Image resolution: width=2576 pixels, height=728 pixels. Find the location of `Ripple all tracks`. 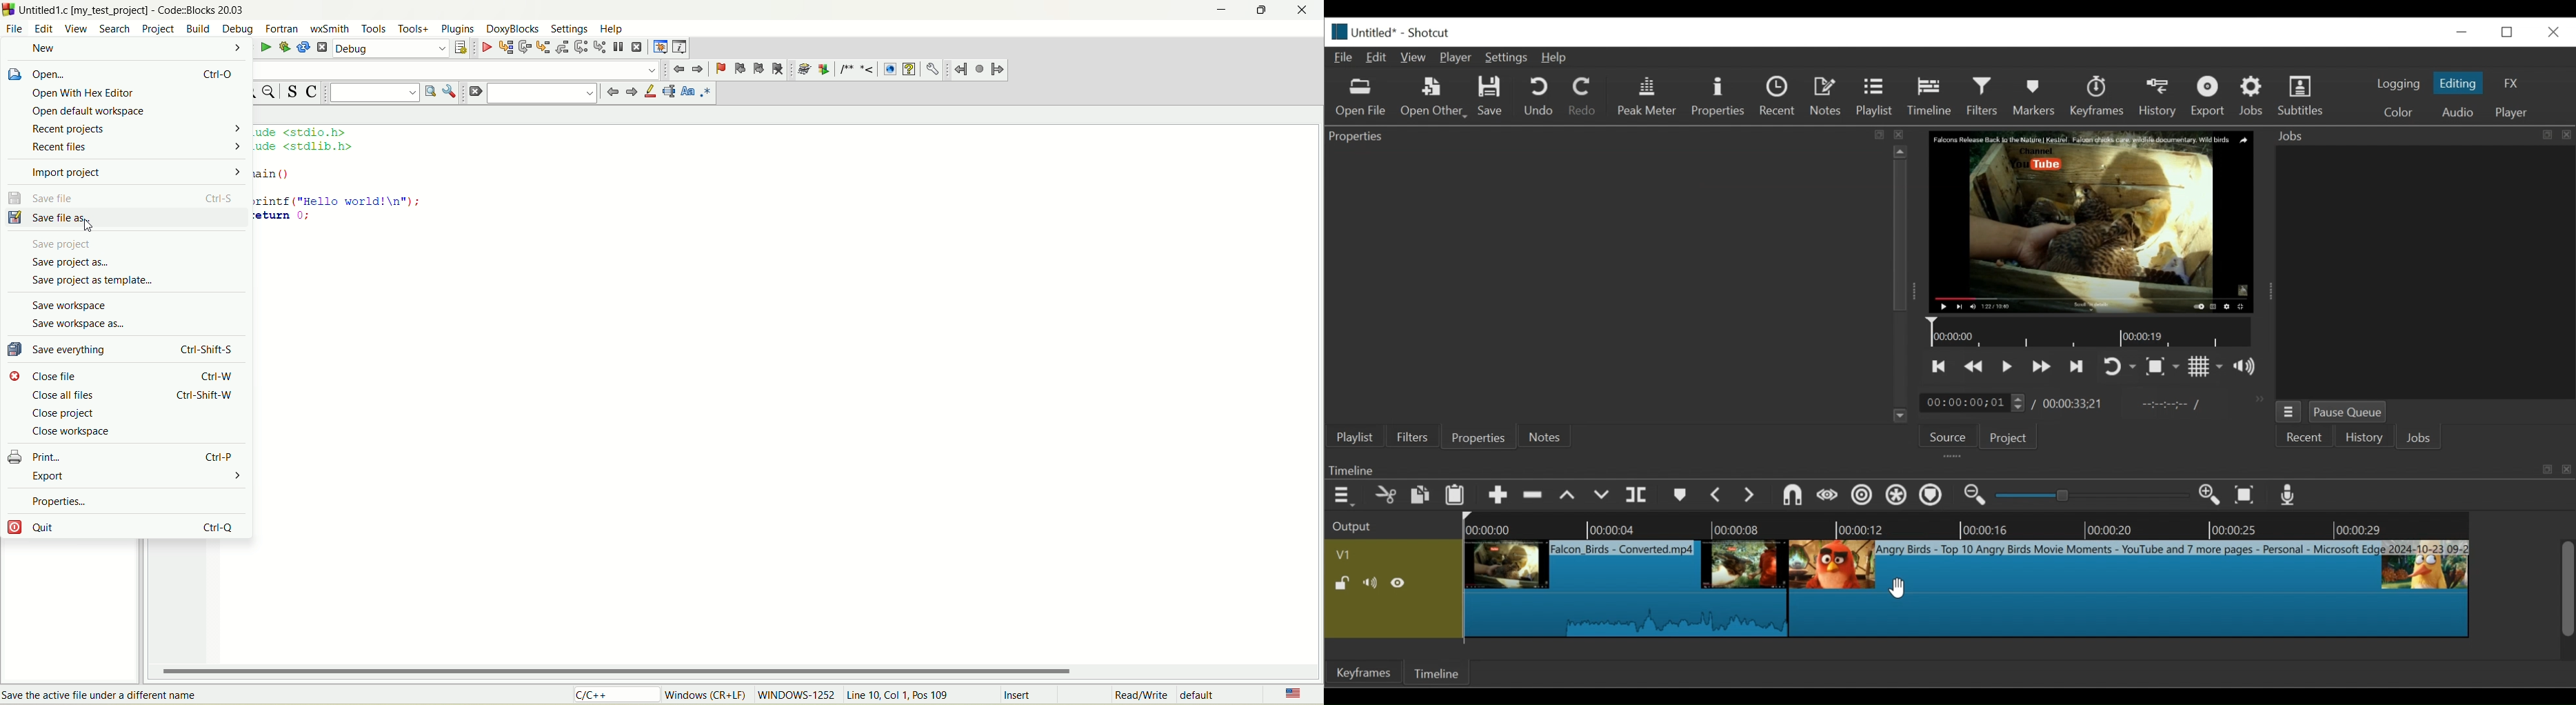

Ripple all tracks is located at coordinates (1897, 496).